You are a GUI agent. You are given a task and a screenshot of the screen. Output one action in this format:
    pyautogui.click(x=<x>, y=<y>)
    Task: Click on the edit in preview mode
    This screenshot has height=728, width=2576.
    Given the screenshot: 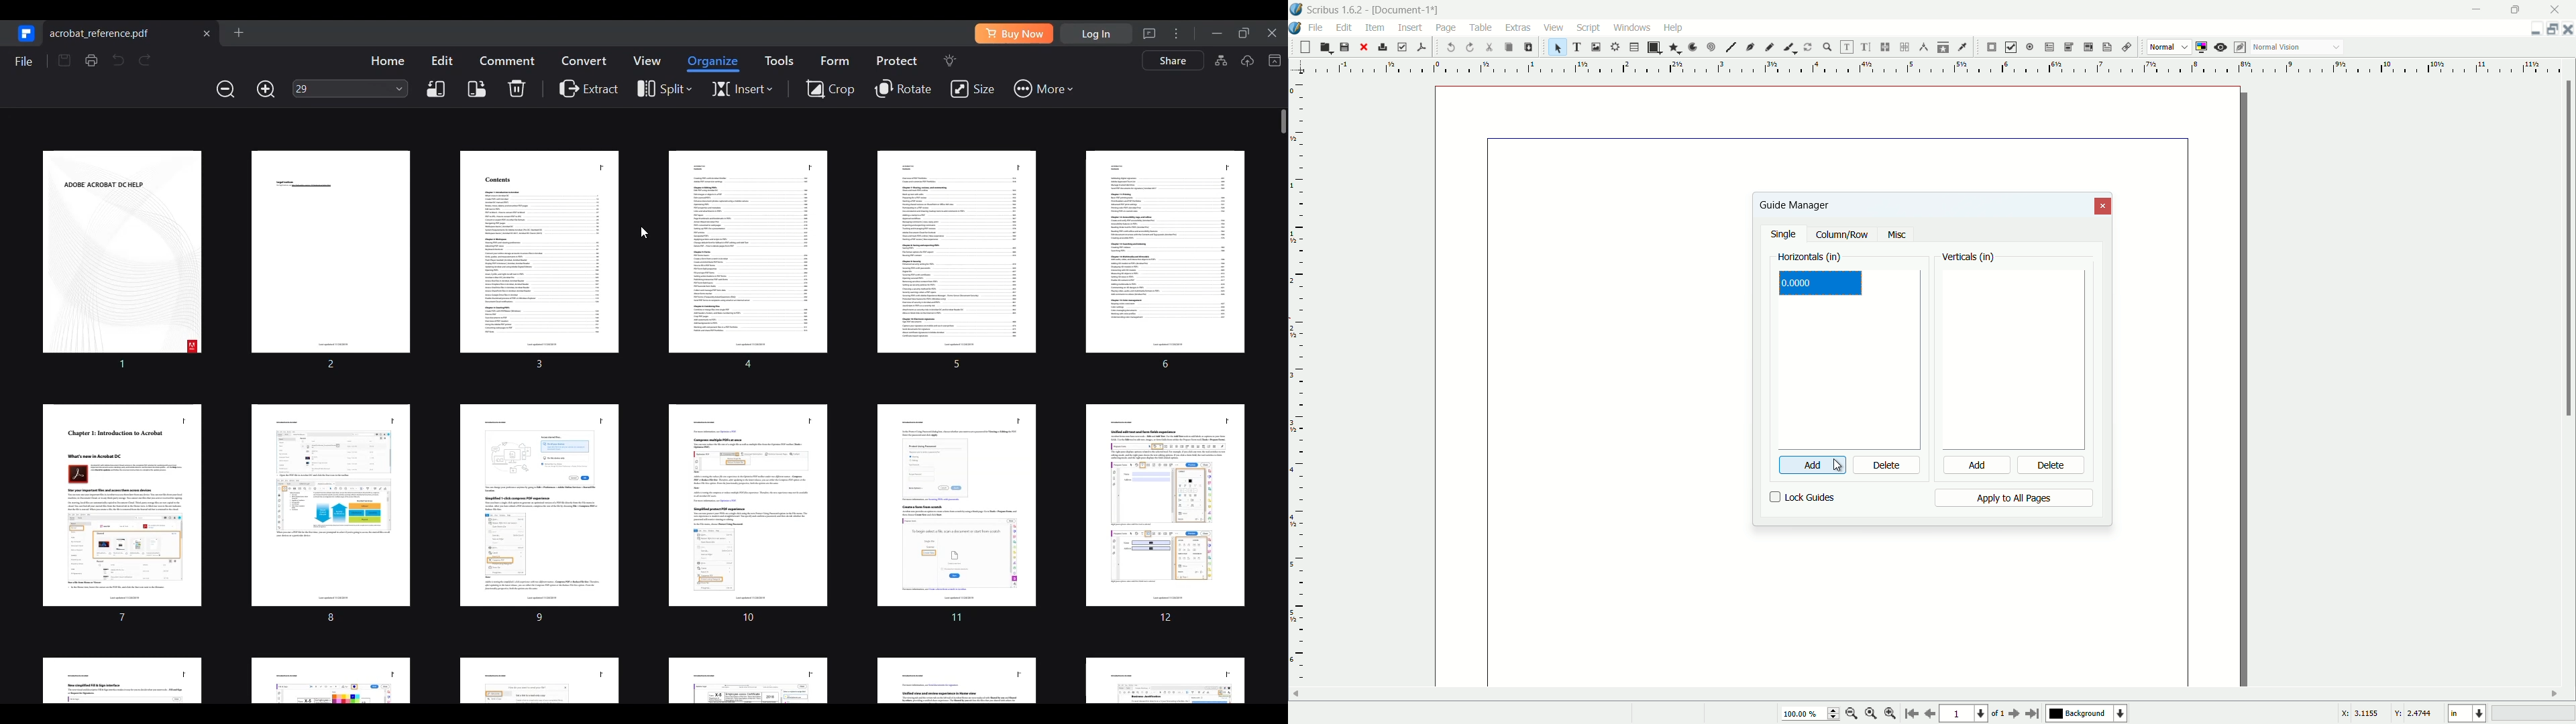 What is the action you would take?
    pyautogui.click(x=2241, y=47)
    